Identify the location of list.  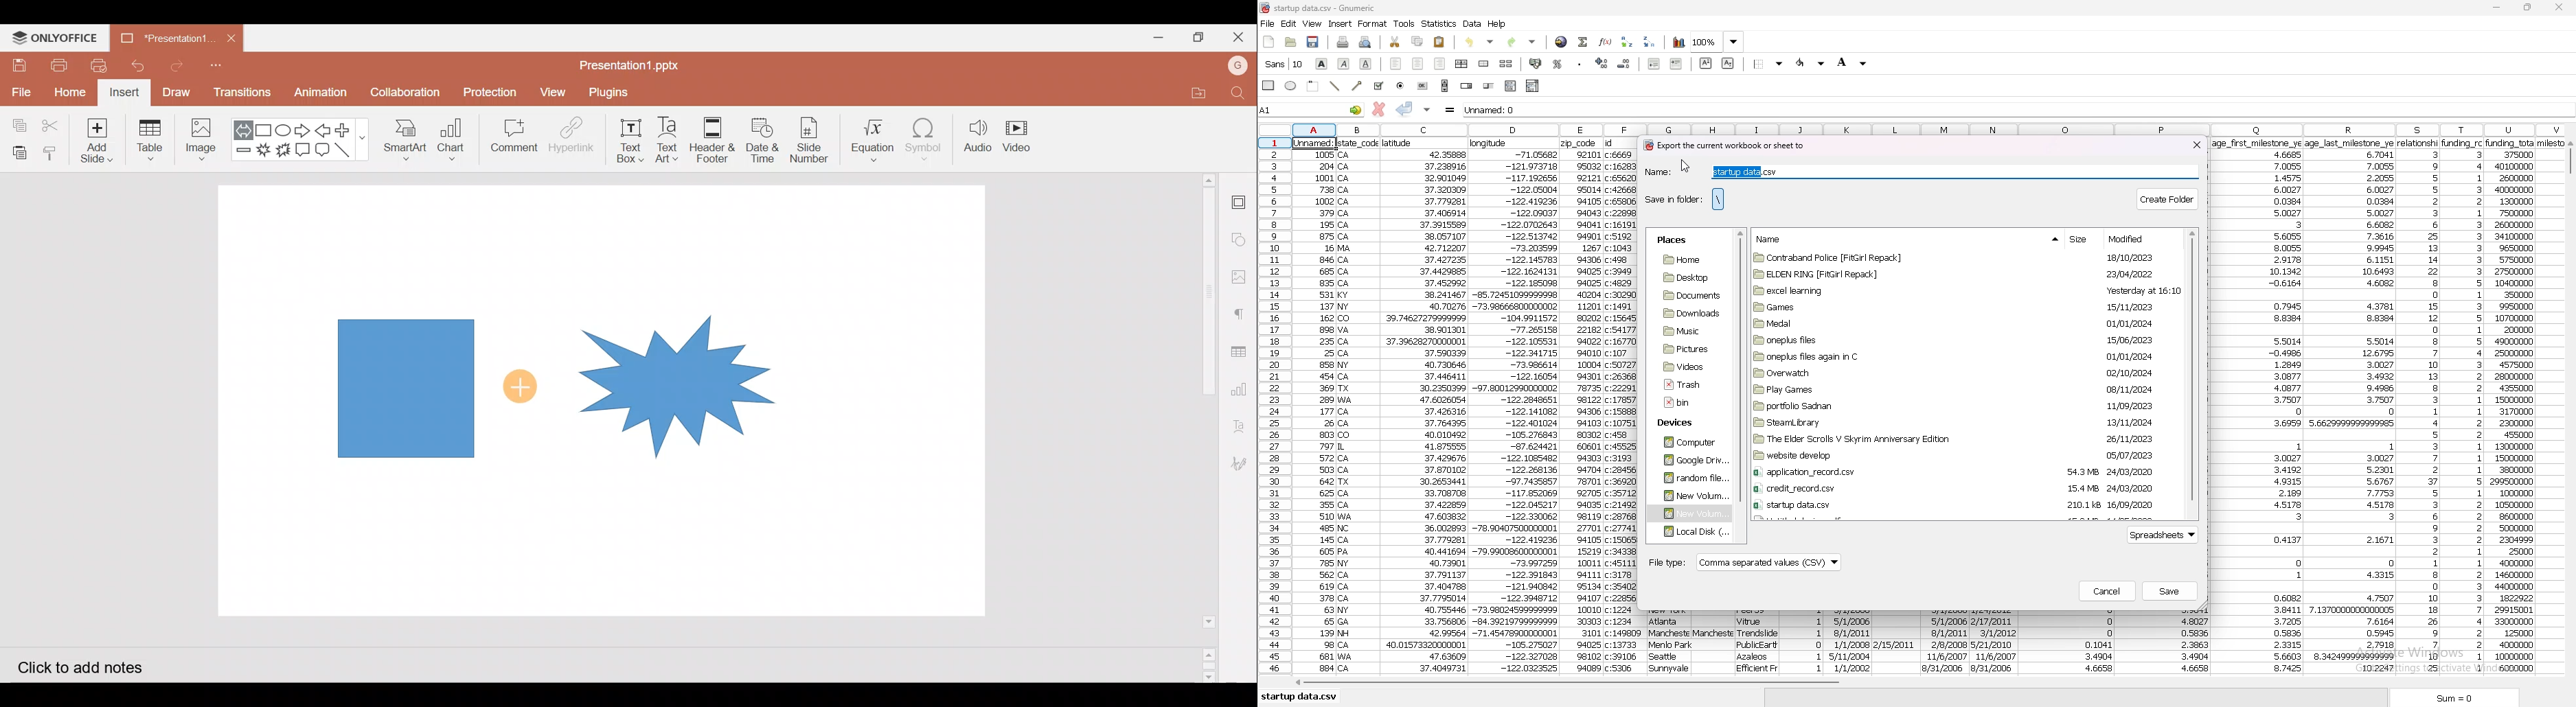
(1510, 86).